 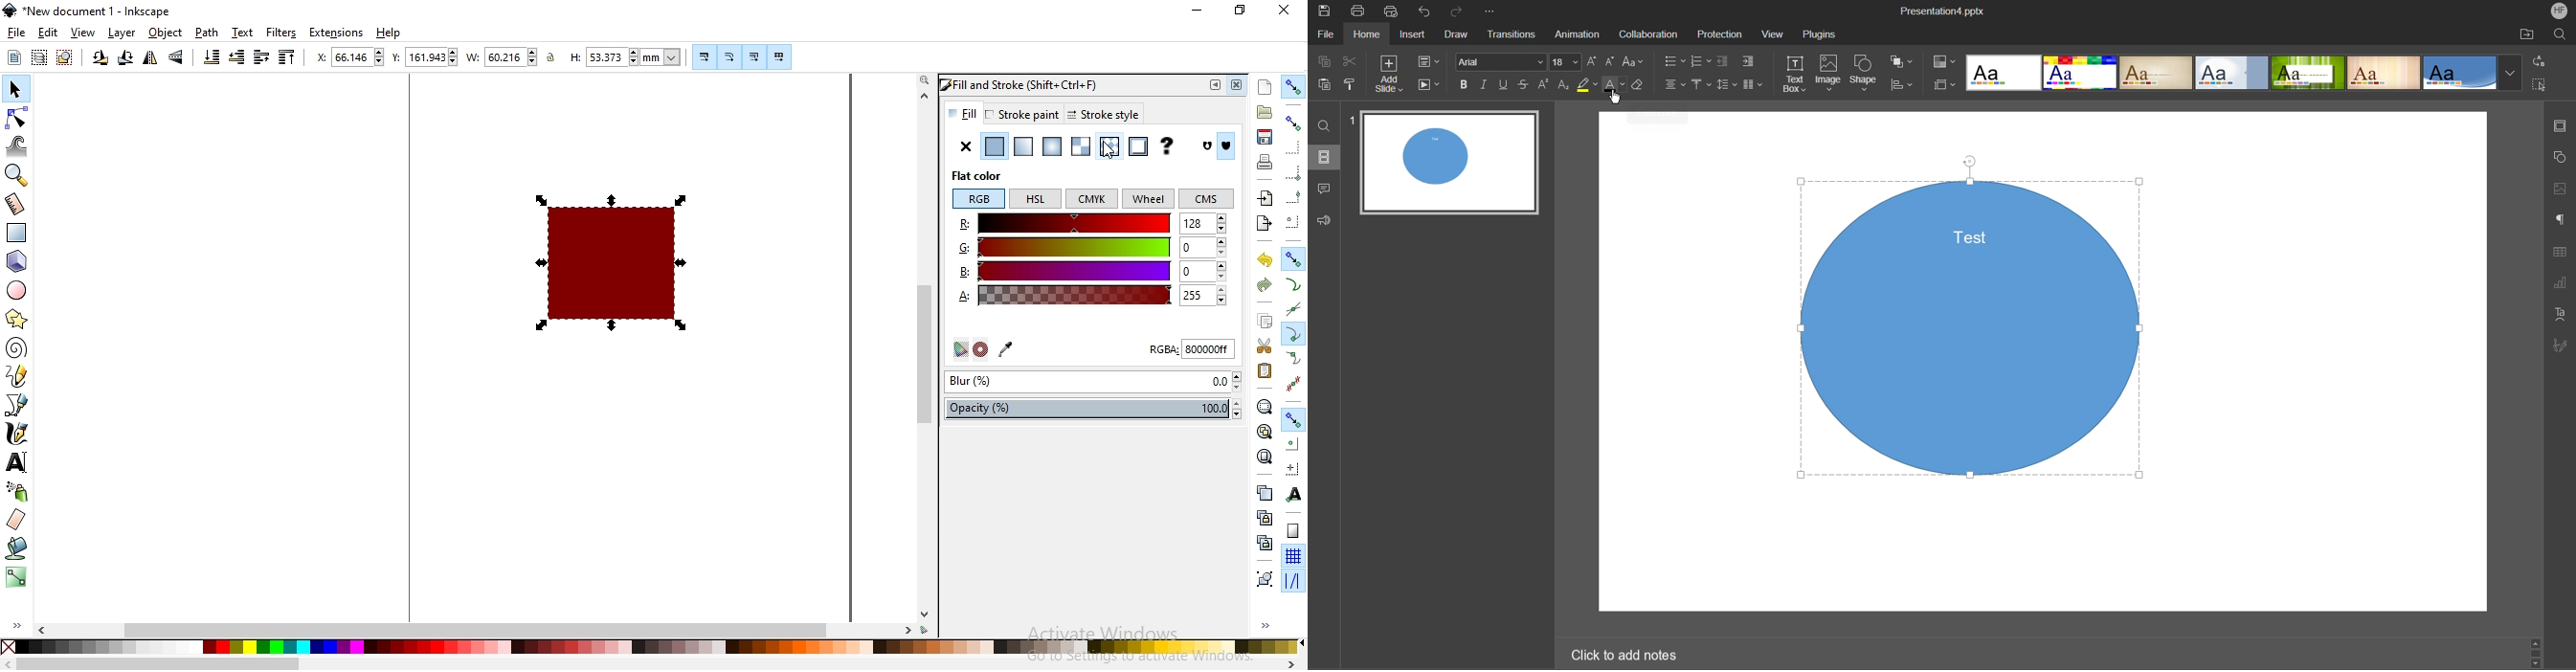 What do you see at coordinates (2561, 11) in the screenshot?
I see `Account` at bounding box center [2561, 11].